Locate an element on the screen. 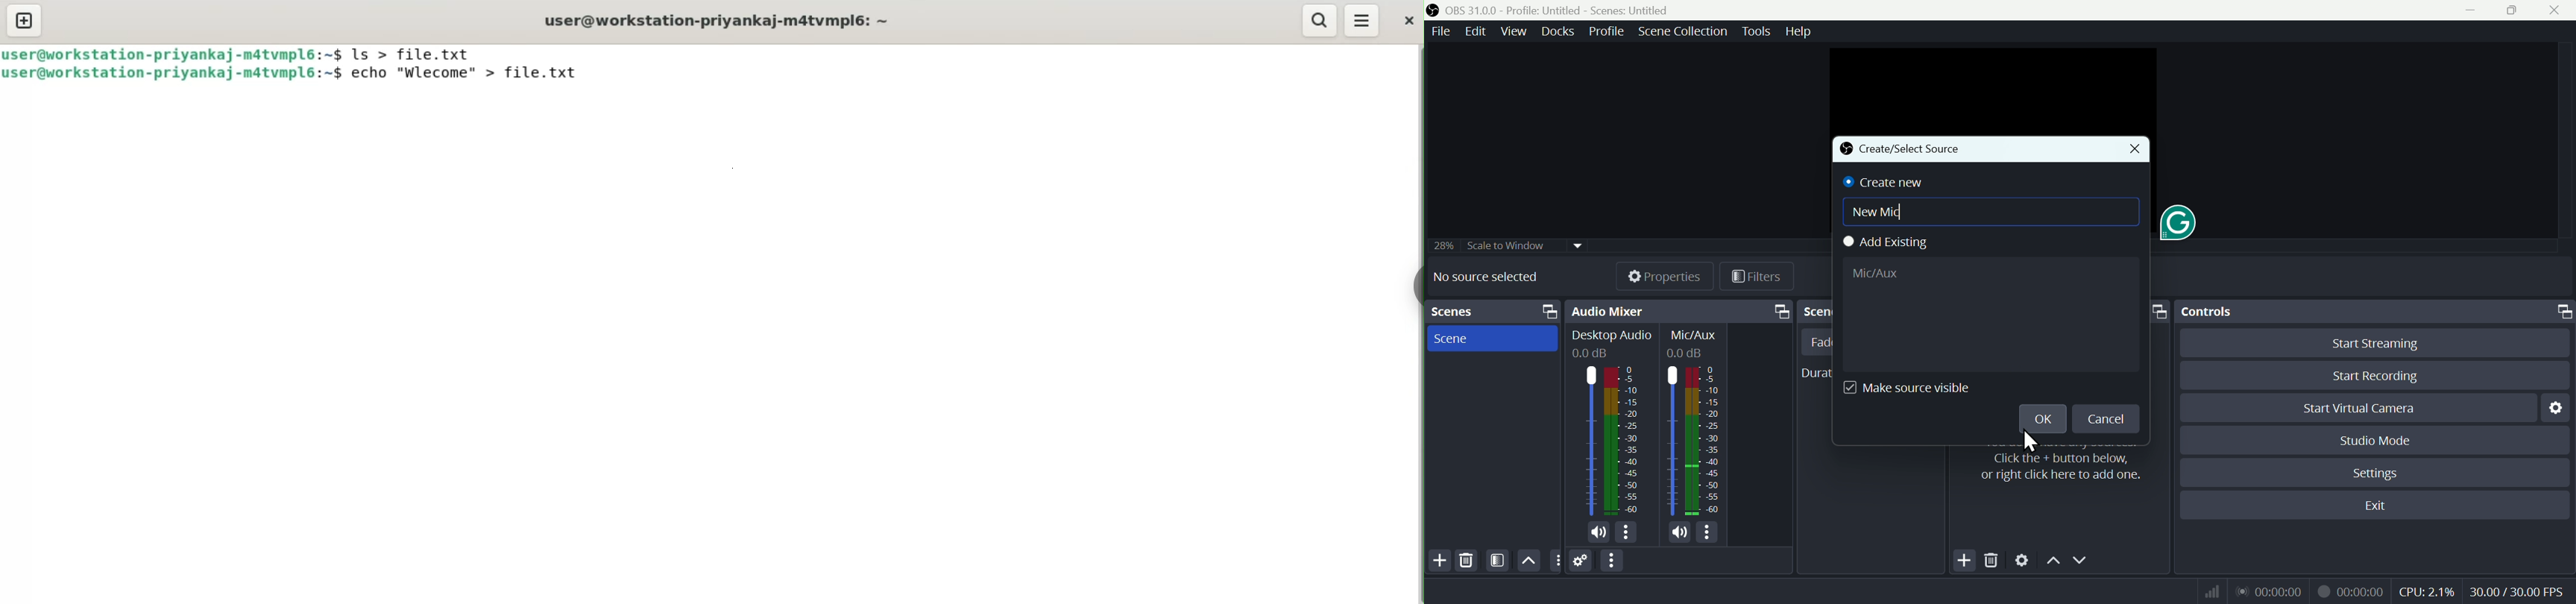 This screenshot has width=2576, height=616. Up is located at coordinates (1527, 560).